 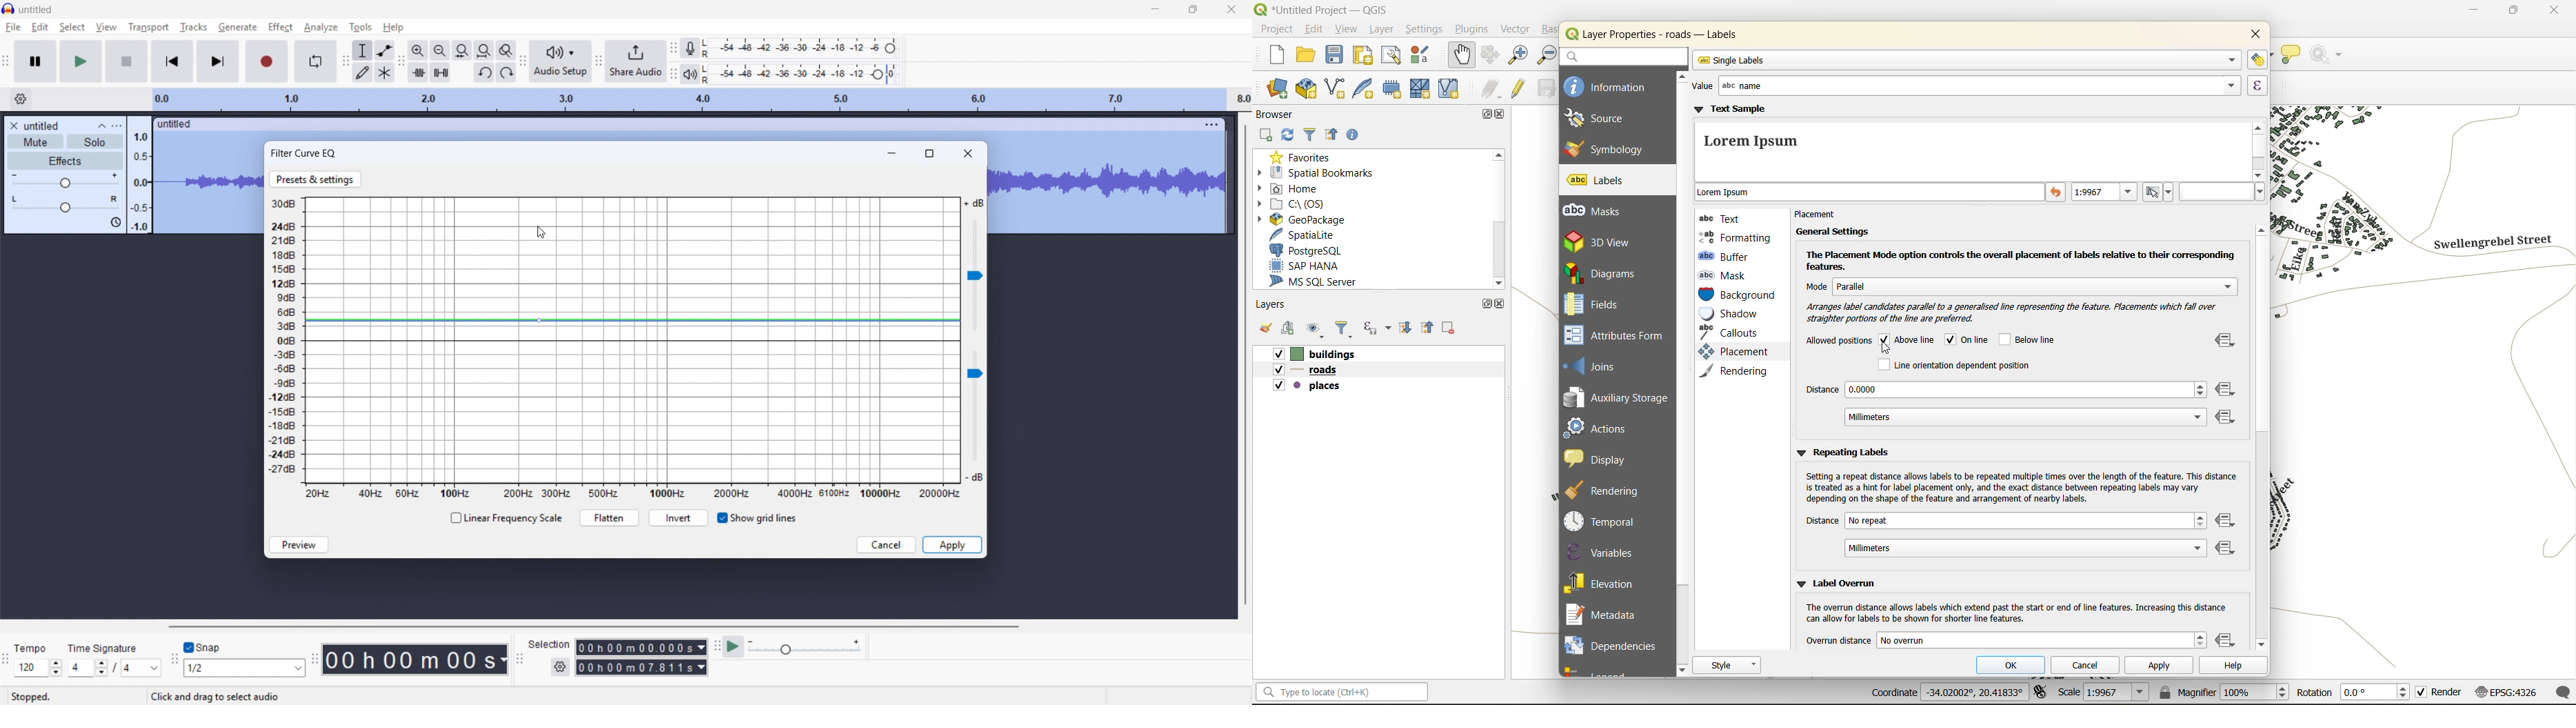 What do you see at coordinates (969, 153) in the screenshot?
I see `close ` at bounding box center [969, 153].